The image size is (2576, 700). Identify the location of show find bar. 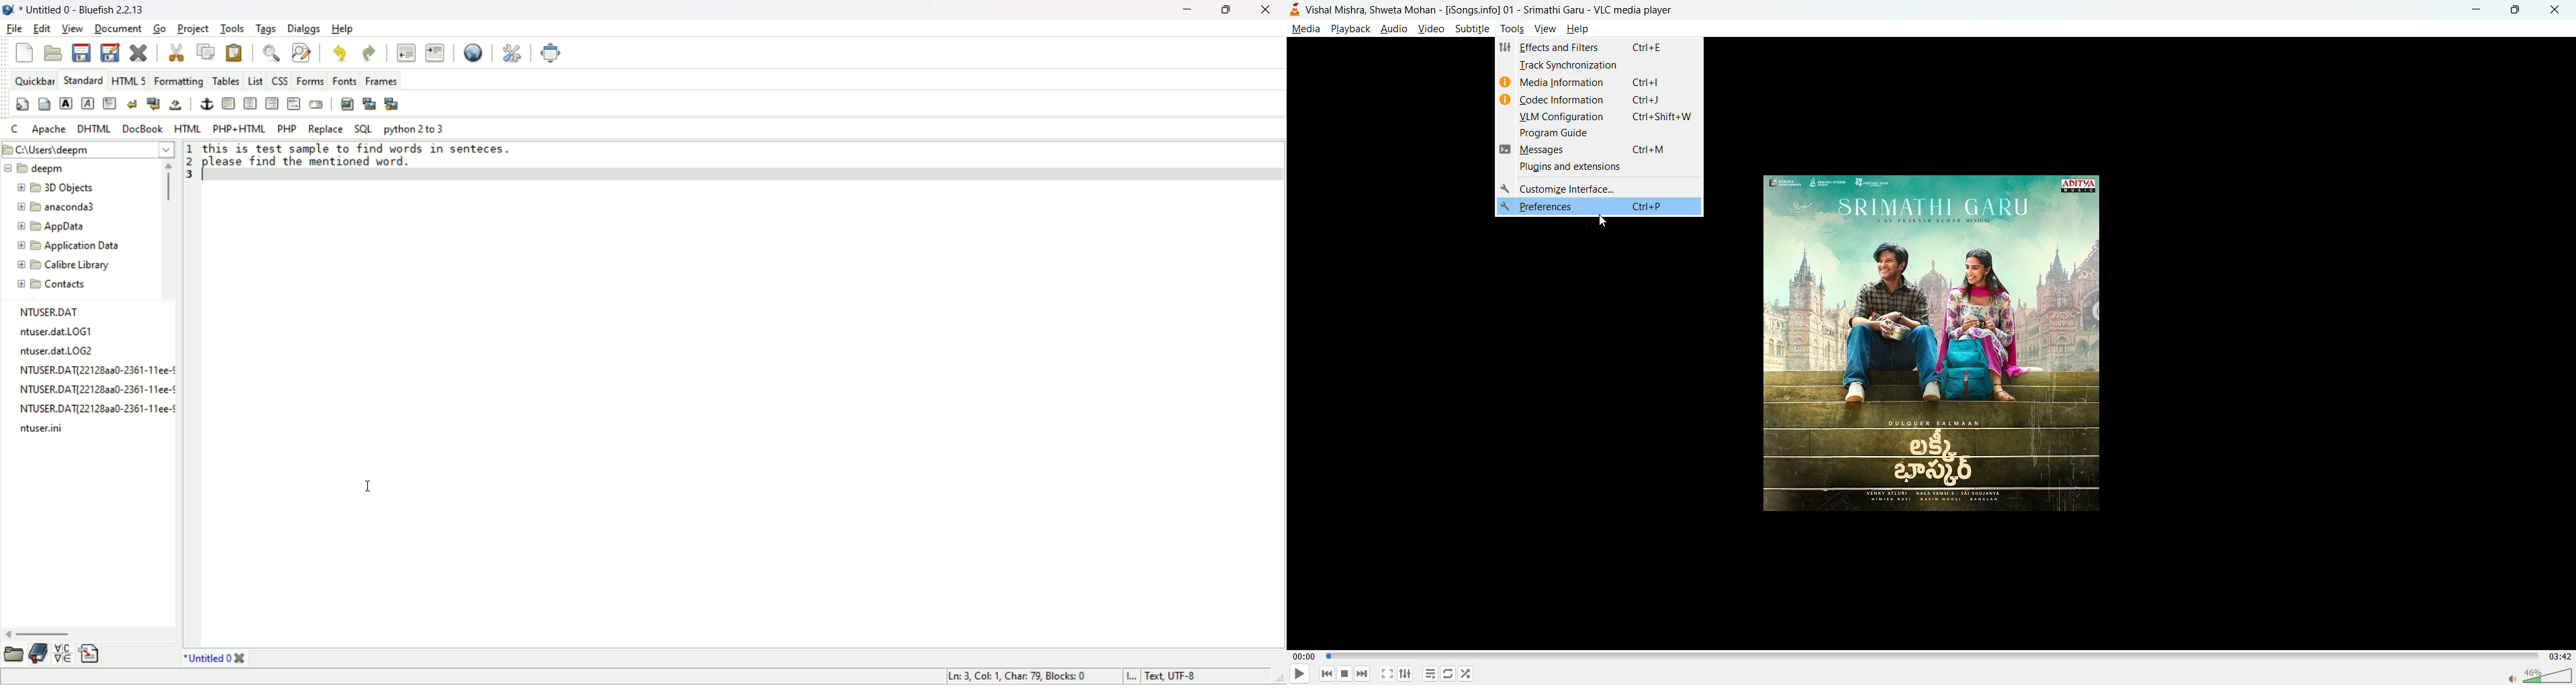
(271, 51).